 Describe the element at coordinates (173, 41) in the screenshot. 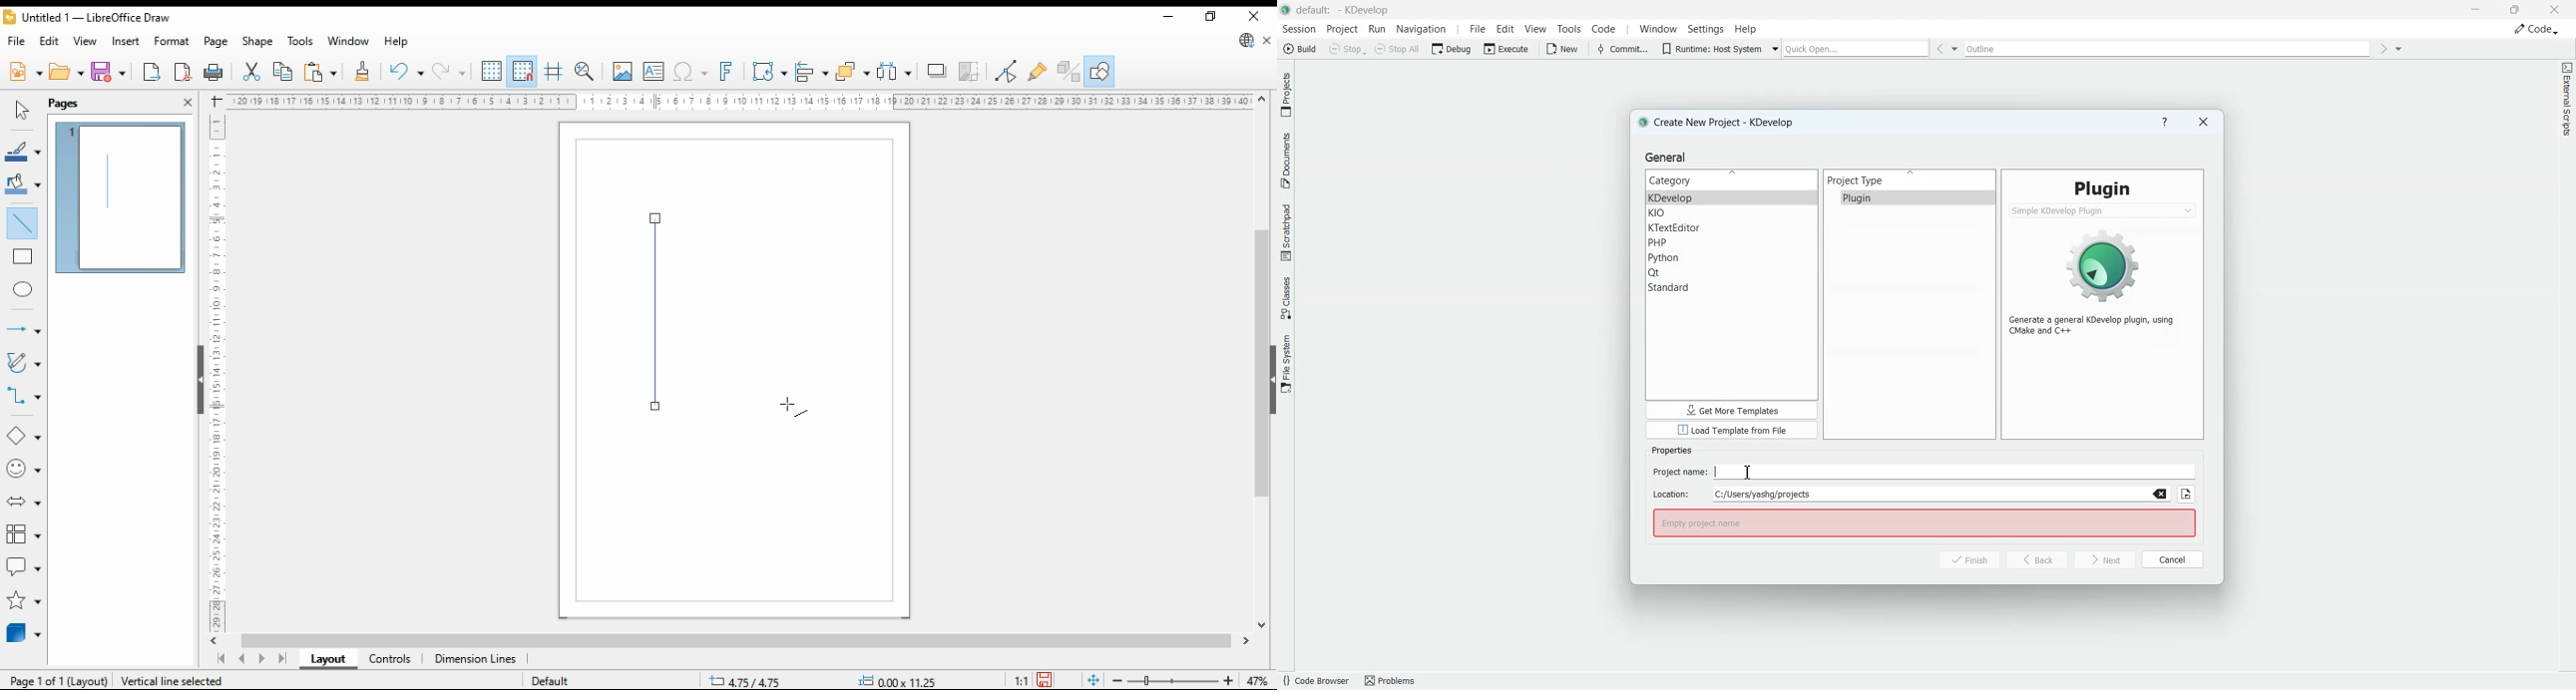

I see `format` at that location.